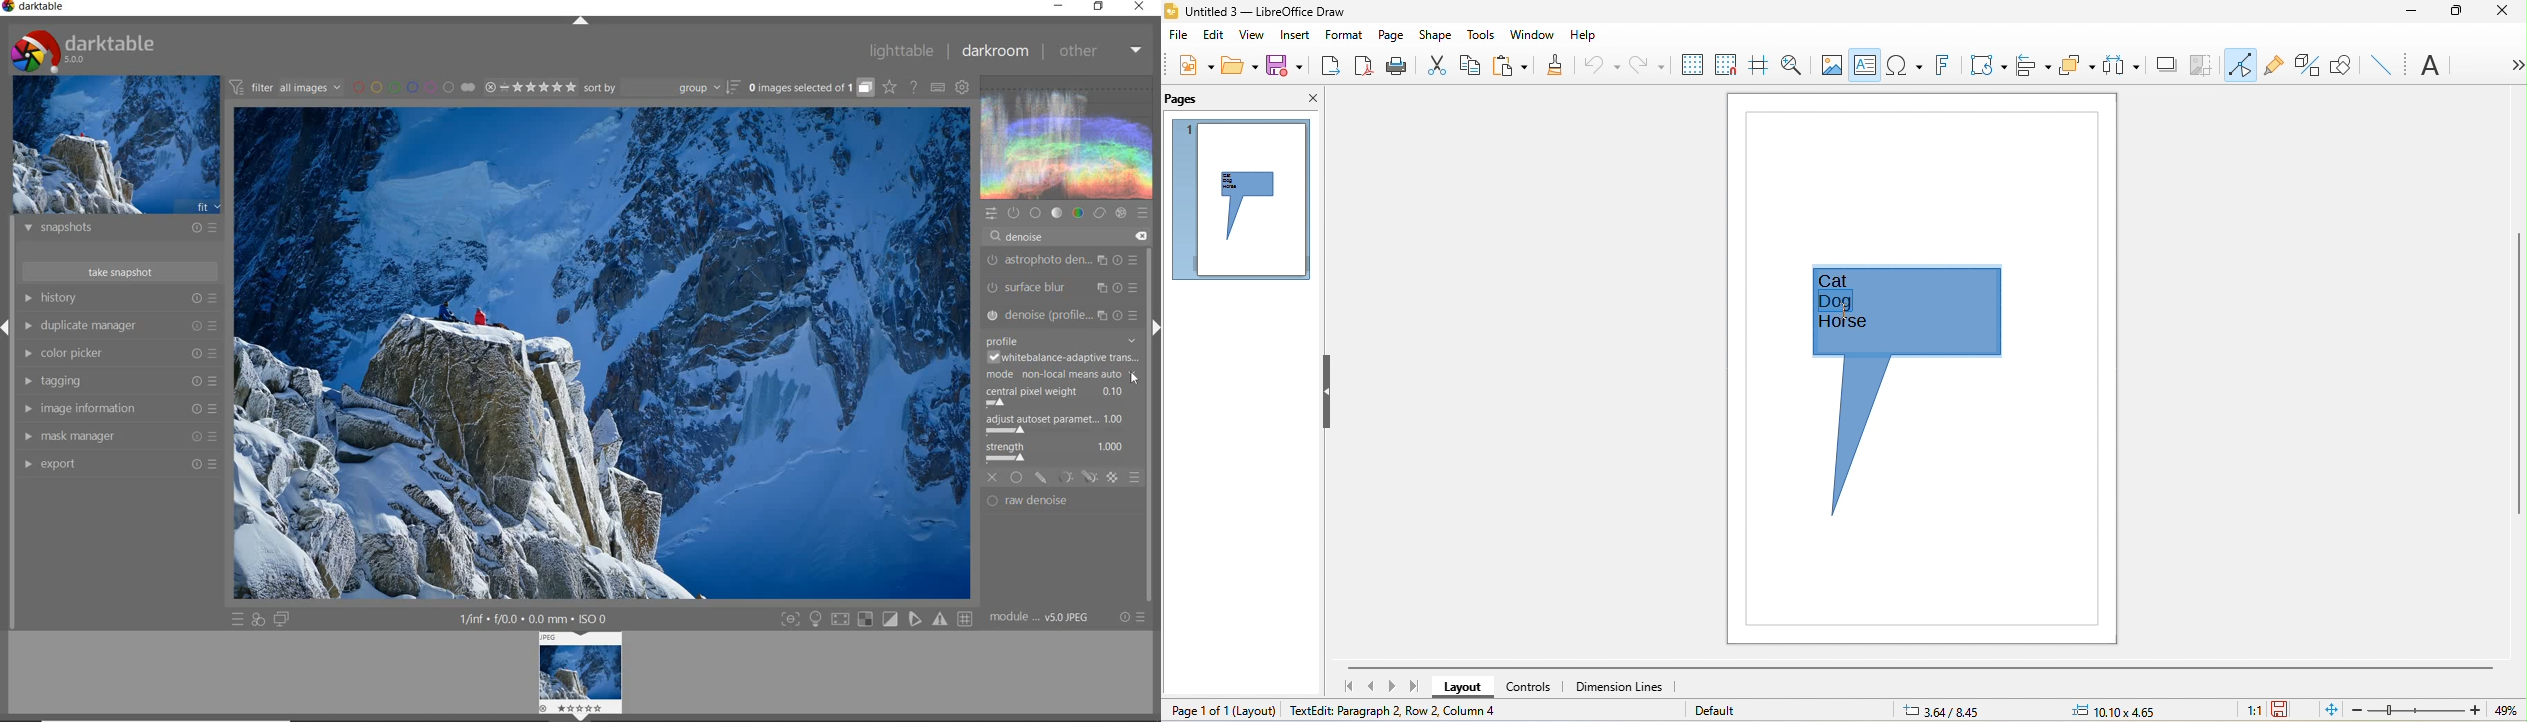 The width and height of the screenshot is (2548, 728). What do you see at coordinates (1140, 237) in the screenshot?
I see `delete` at bounding box center [1140, 237].